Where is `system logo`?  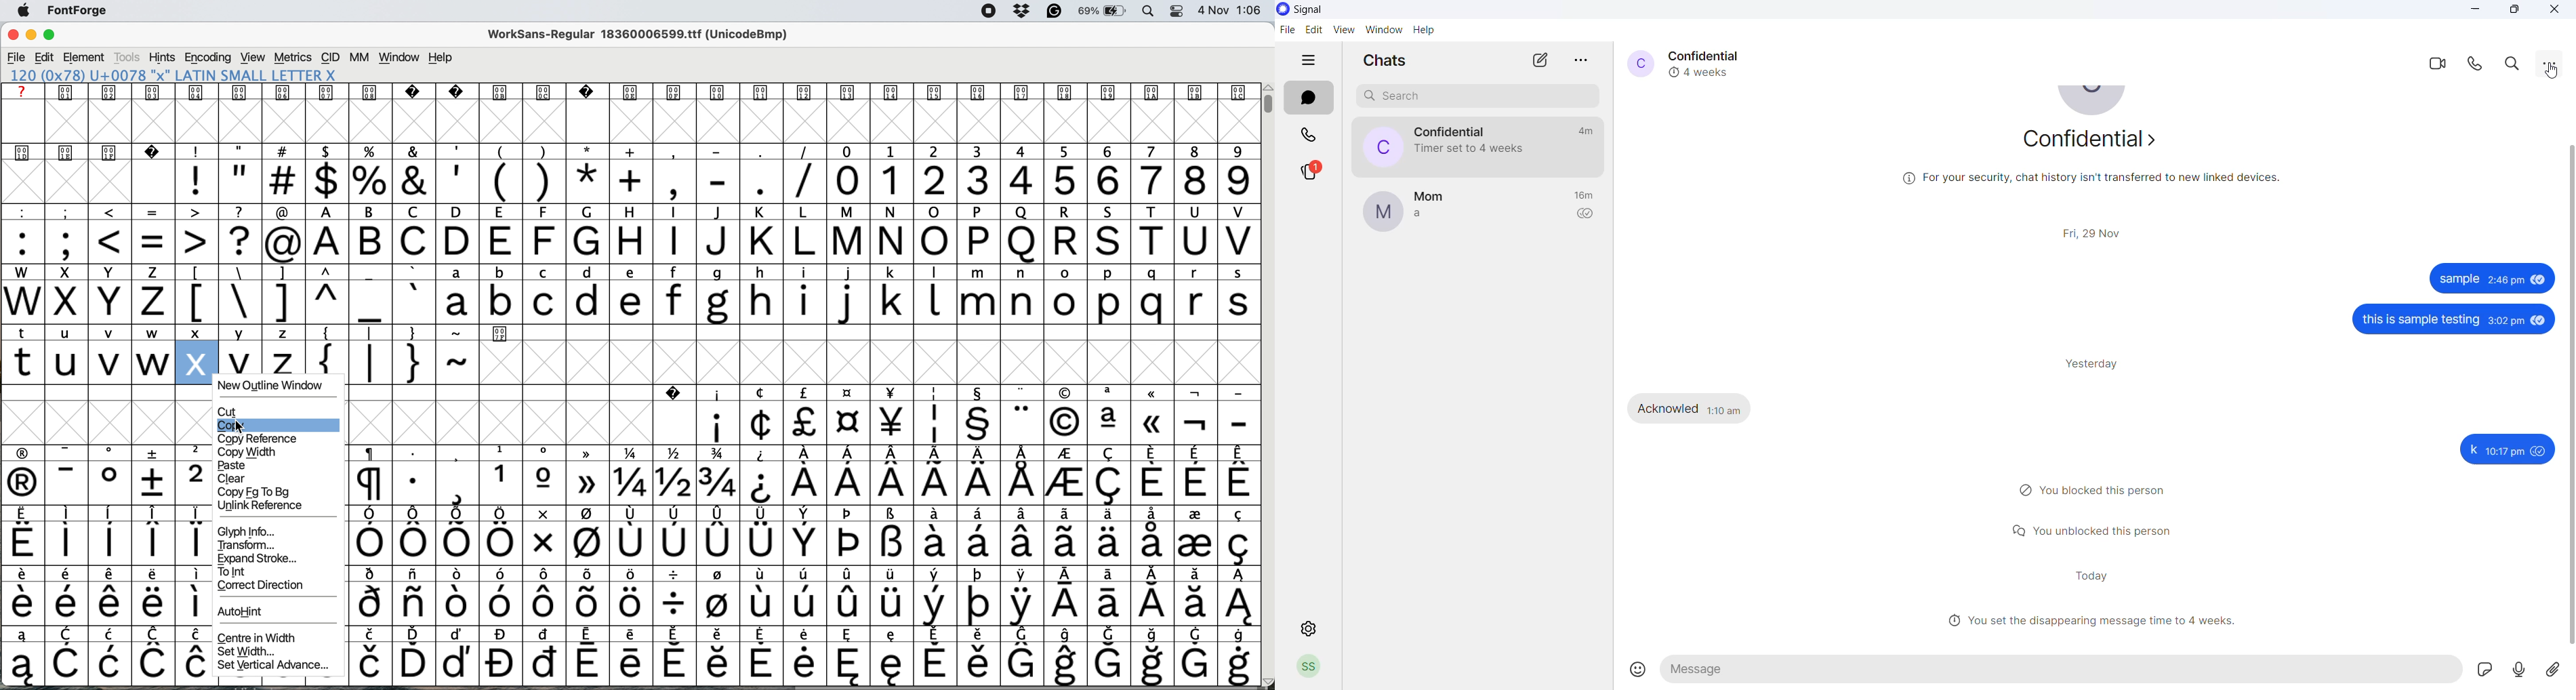 system logo is located at coordinates (28, 11).